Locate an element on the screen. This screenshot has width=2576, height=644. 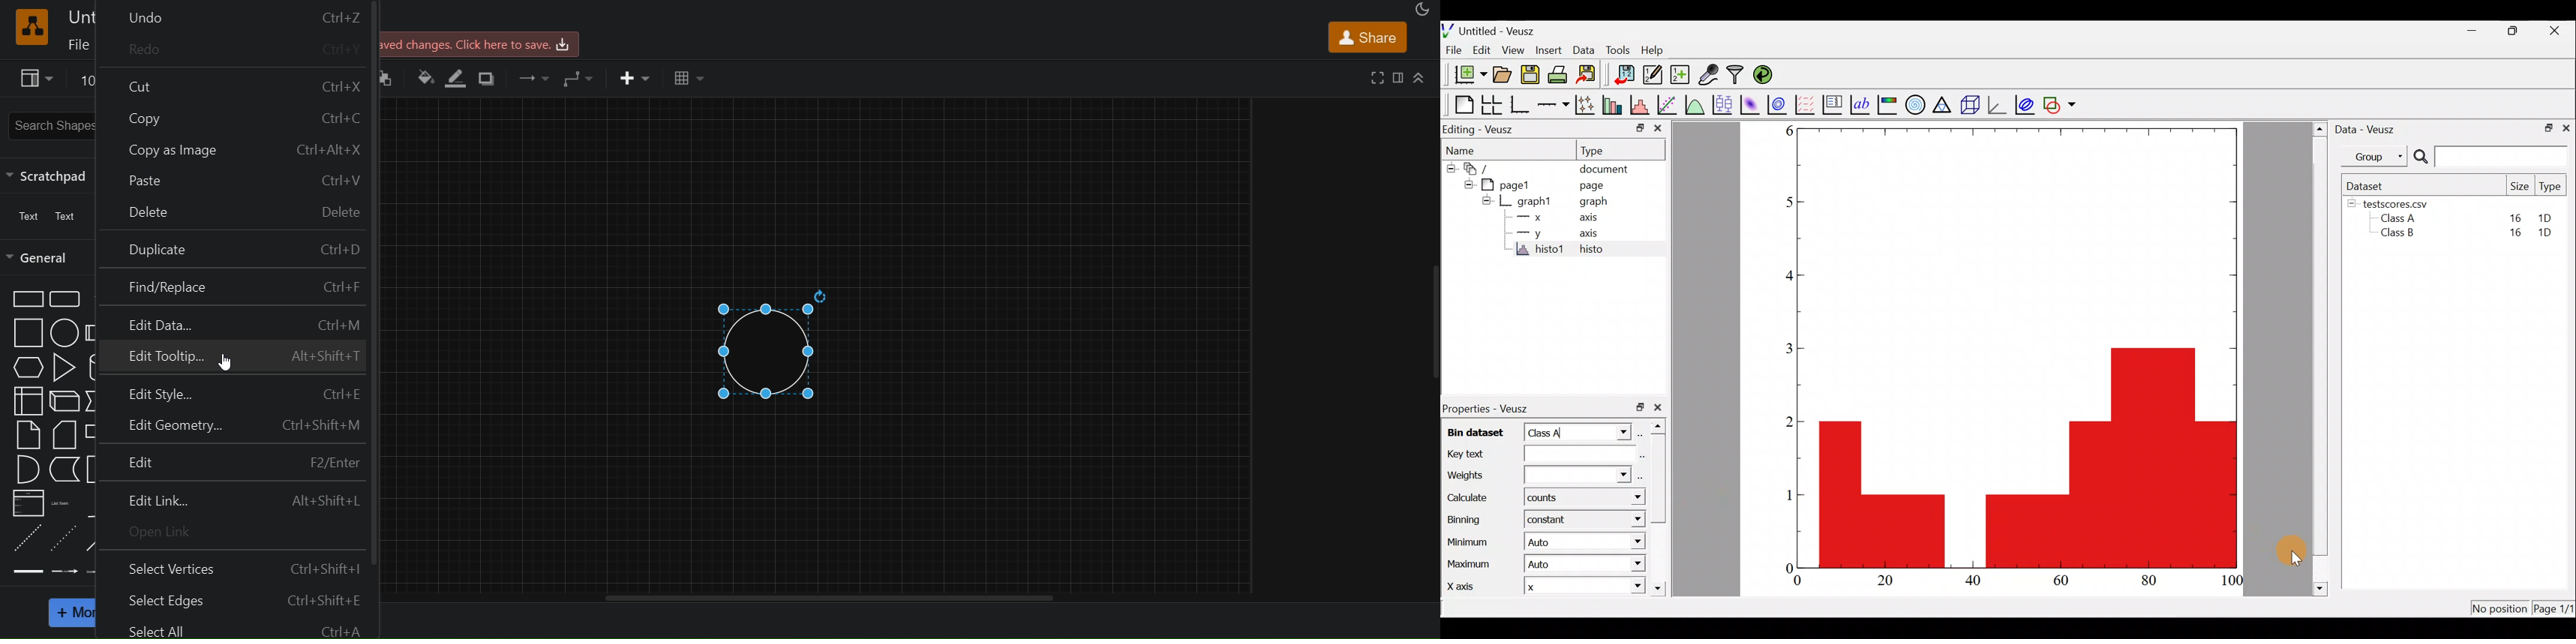
Weights is located at coordinates (1537, 474).